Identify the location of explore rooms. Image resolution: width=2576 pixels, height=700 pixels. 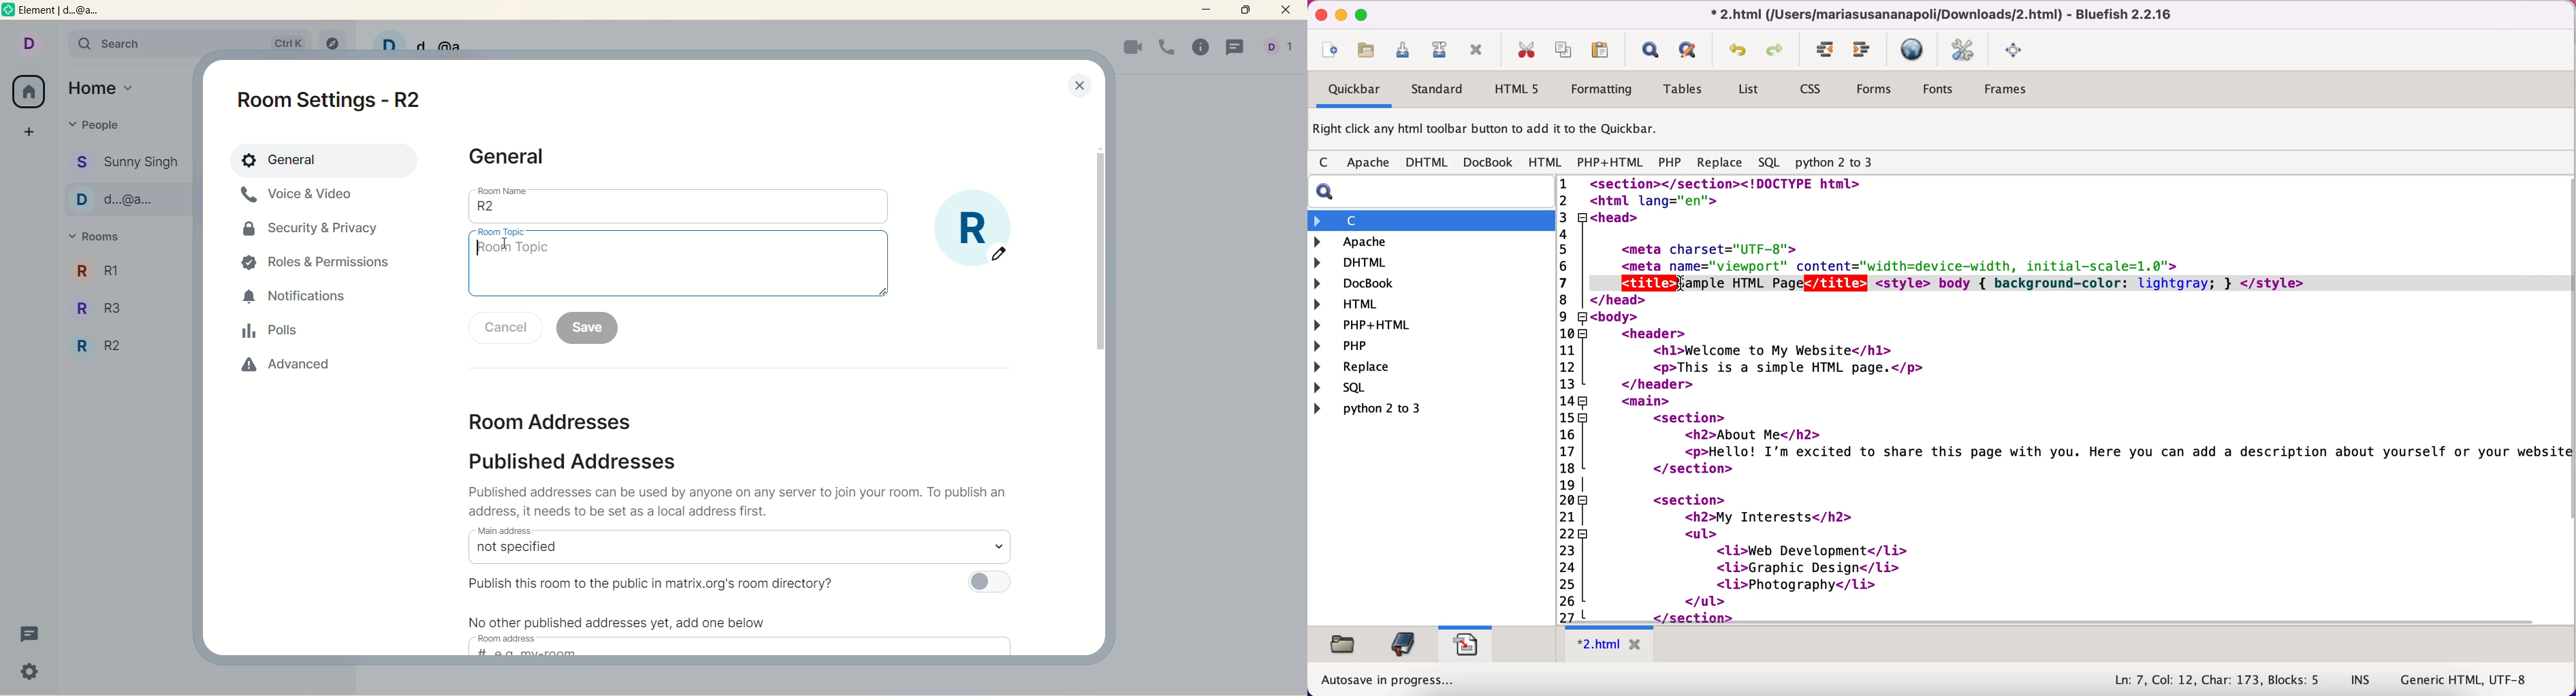
(330, 39).